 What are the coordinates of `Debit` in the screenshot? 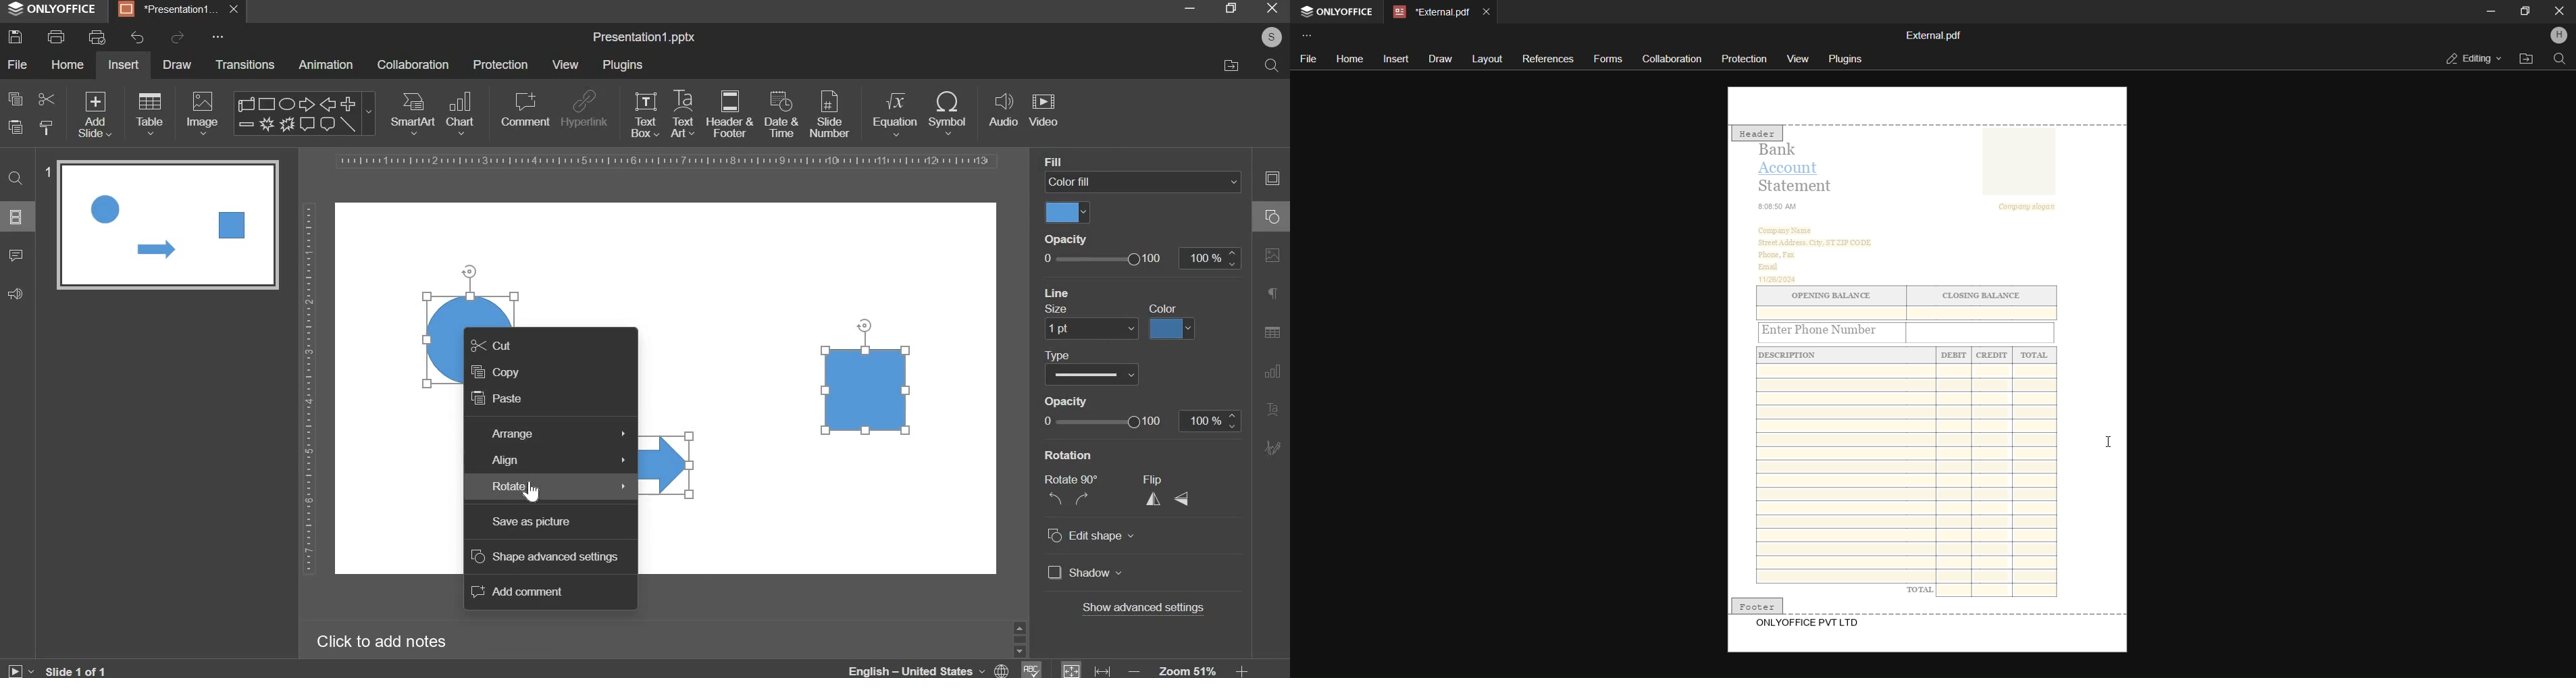 It's located at (1955, 356).